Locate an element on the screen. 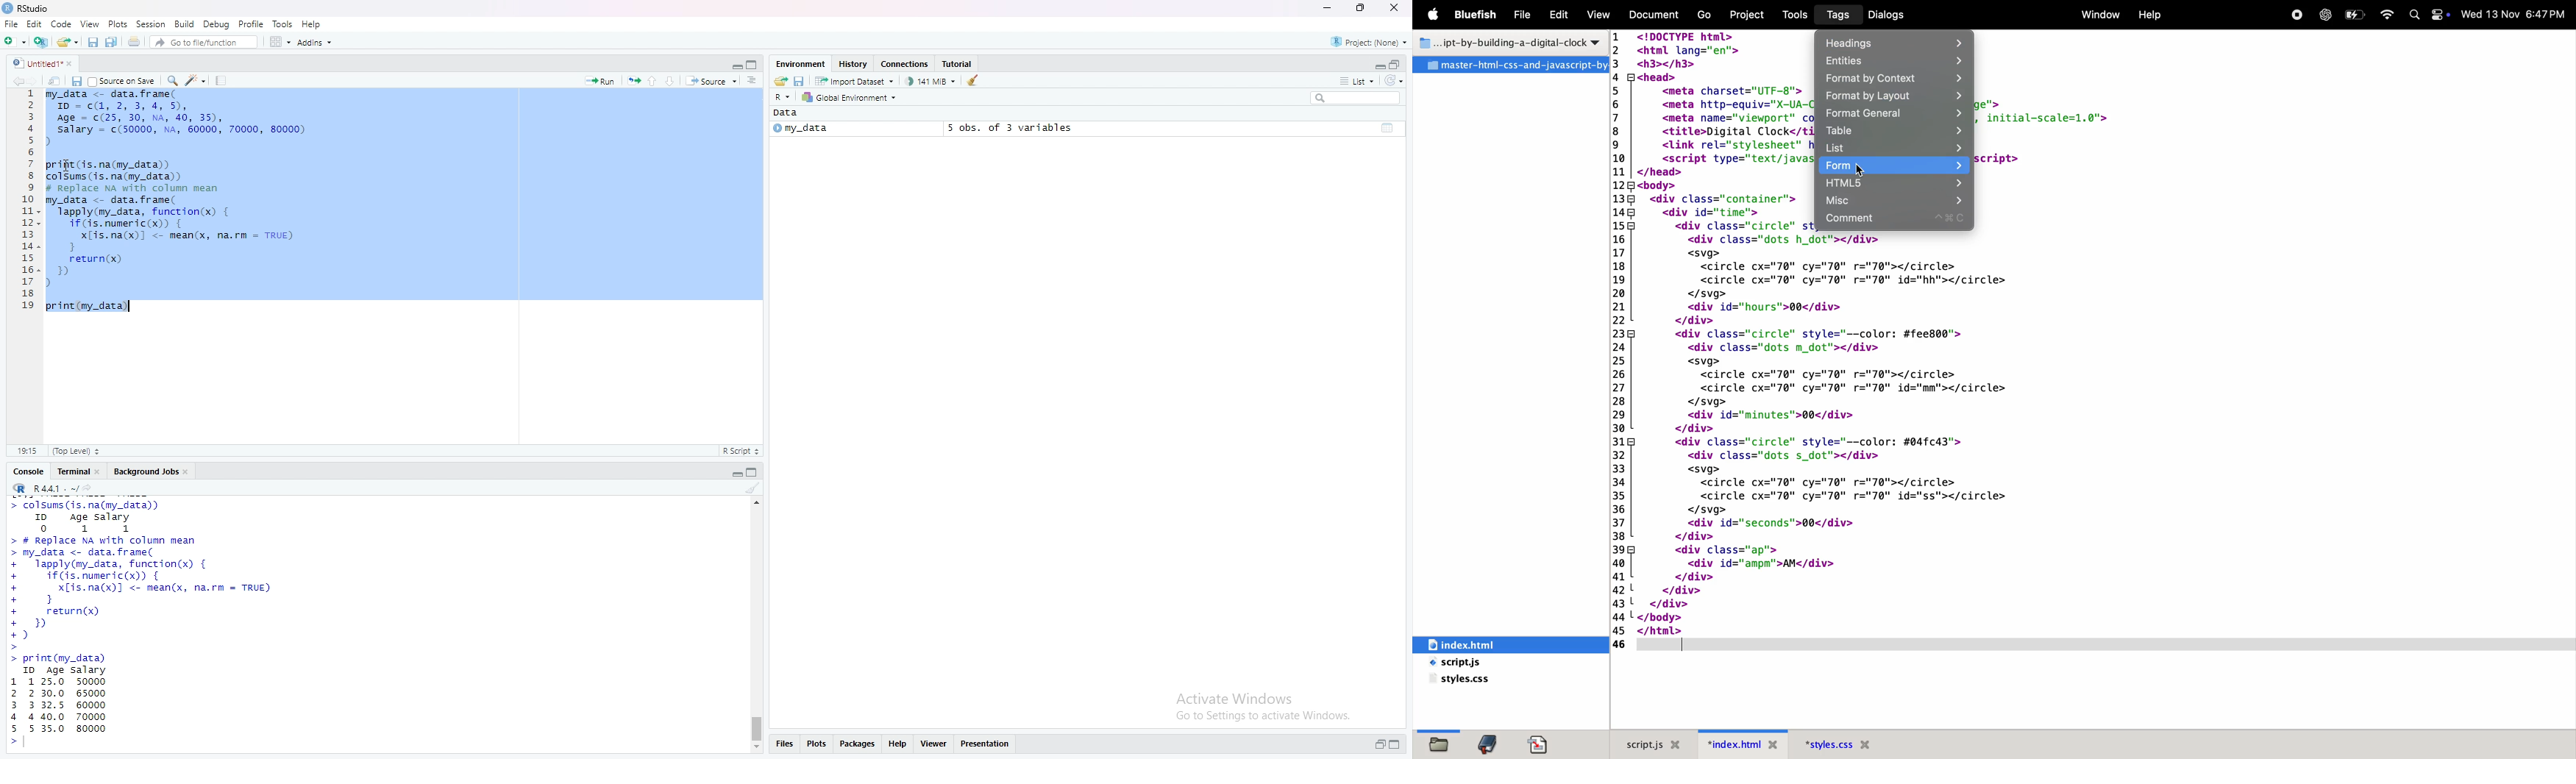 Image resolution: width=2576 pixels, height=784 pixels. data frame set is located at coordinates (151, 623).